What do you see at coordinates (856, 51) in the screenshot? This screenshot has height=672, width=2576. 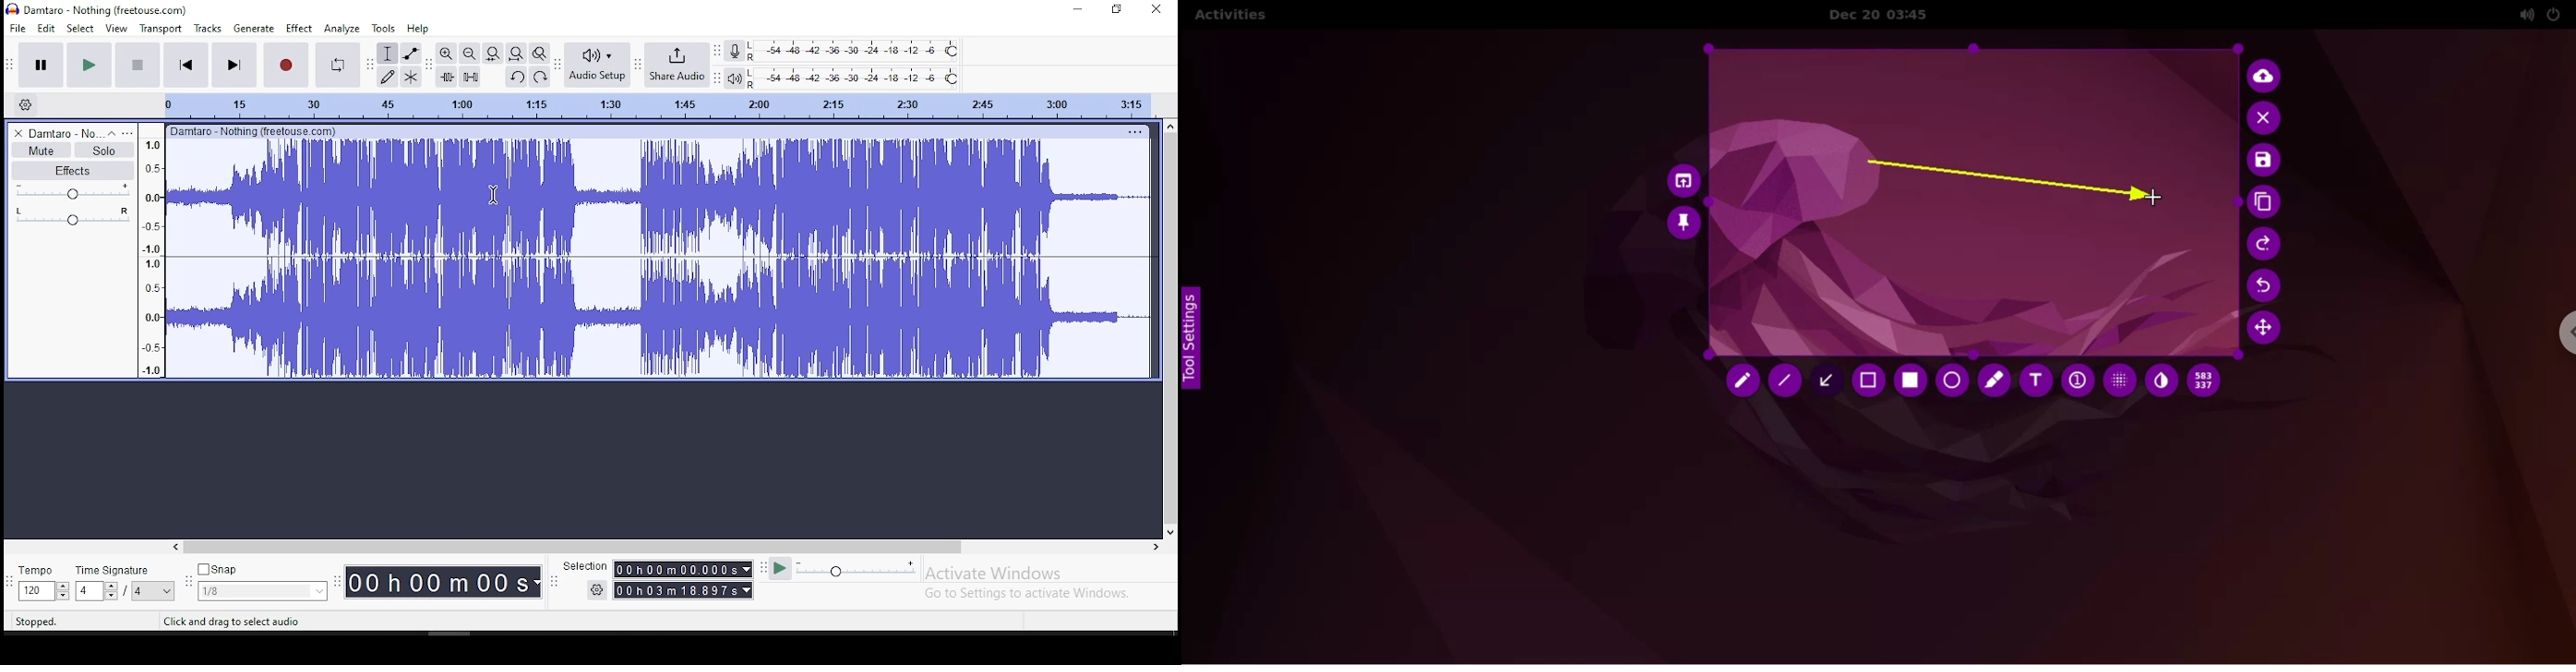 I see `recording level` at bounding box center [856, 51].